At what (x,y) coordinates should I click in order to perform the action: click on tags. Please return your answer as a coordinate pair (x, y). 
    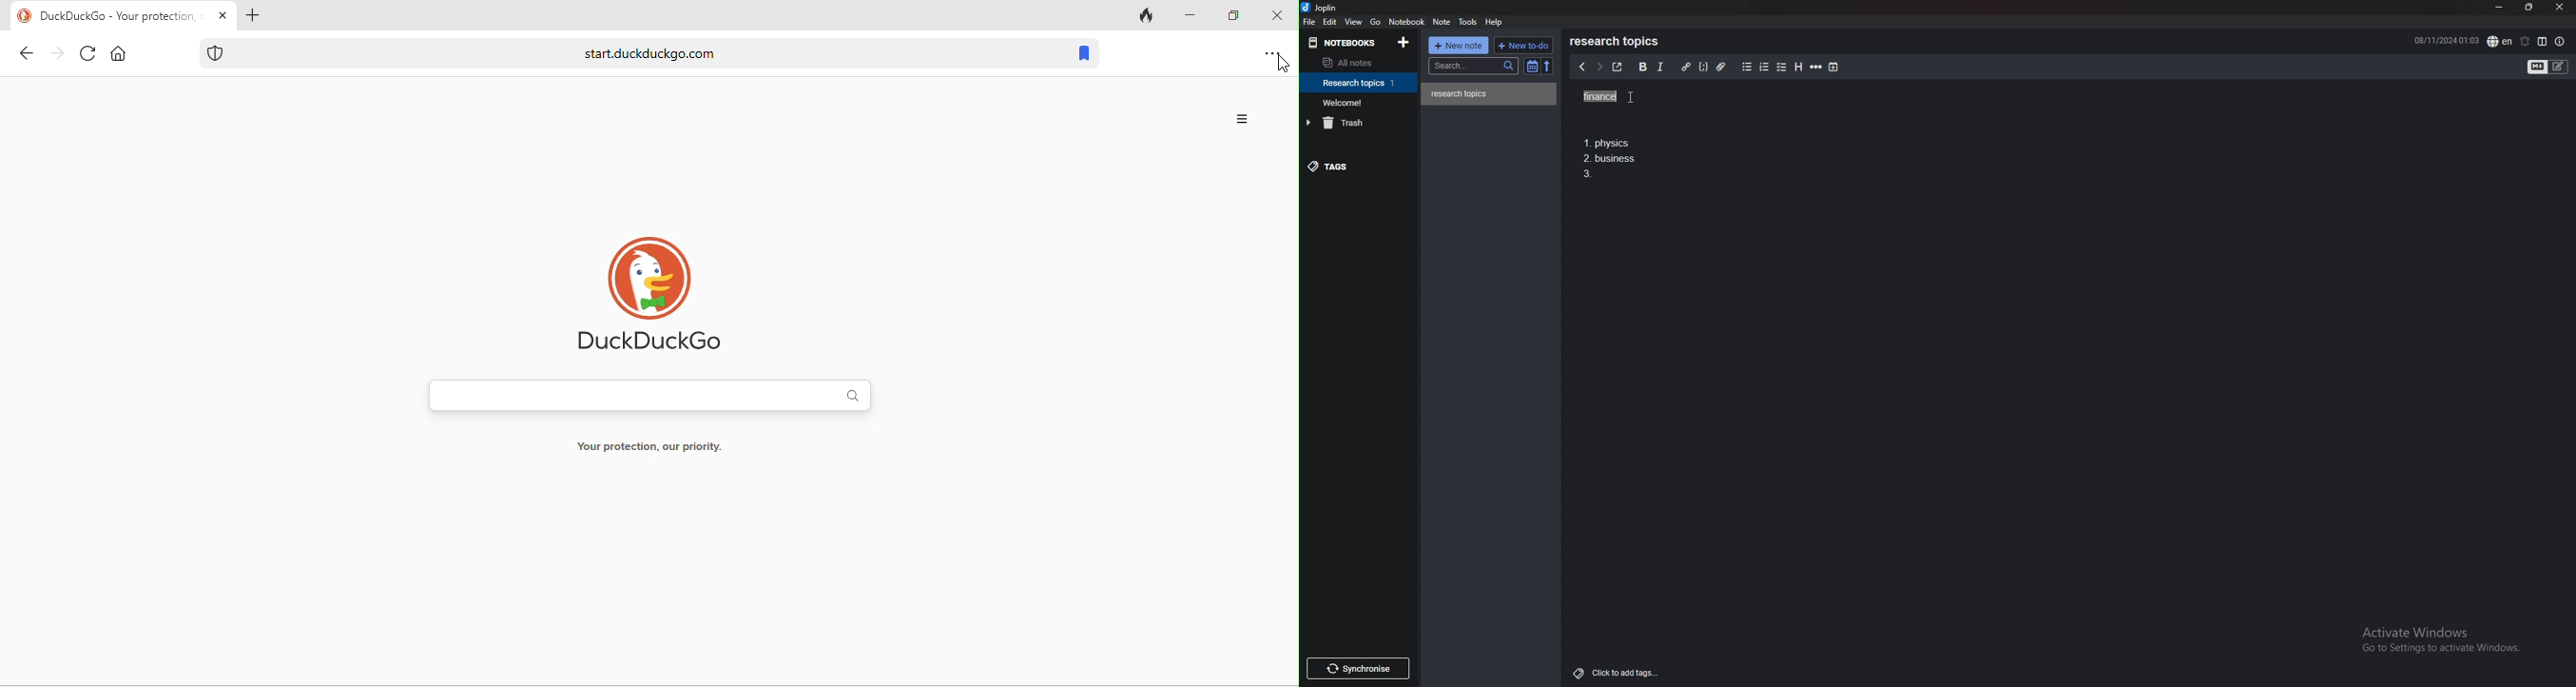
    Looking at the image, I should click on (1355, 169).